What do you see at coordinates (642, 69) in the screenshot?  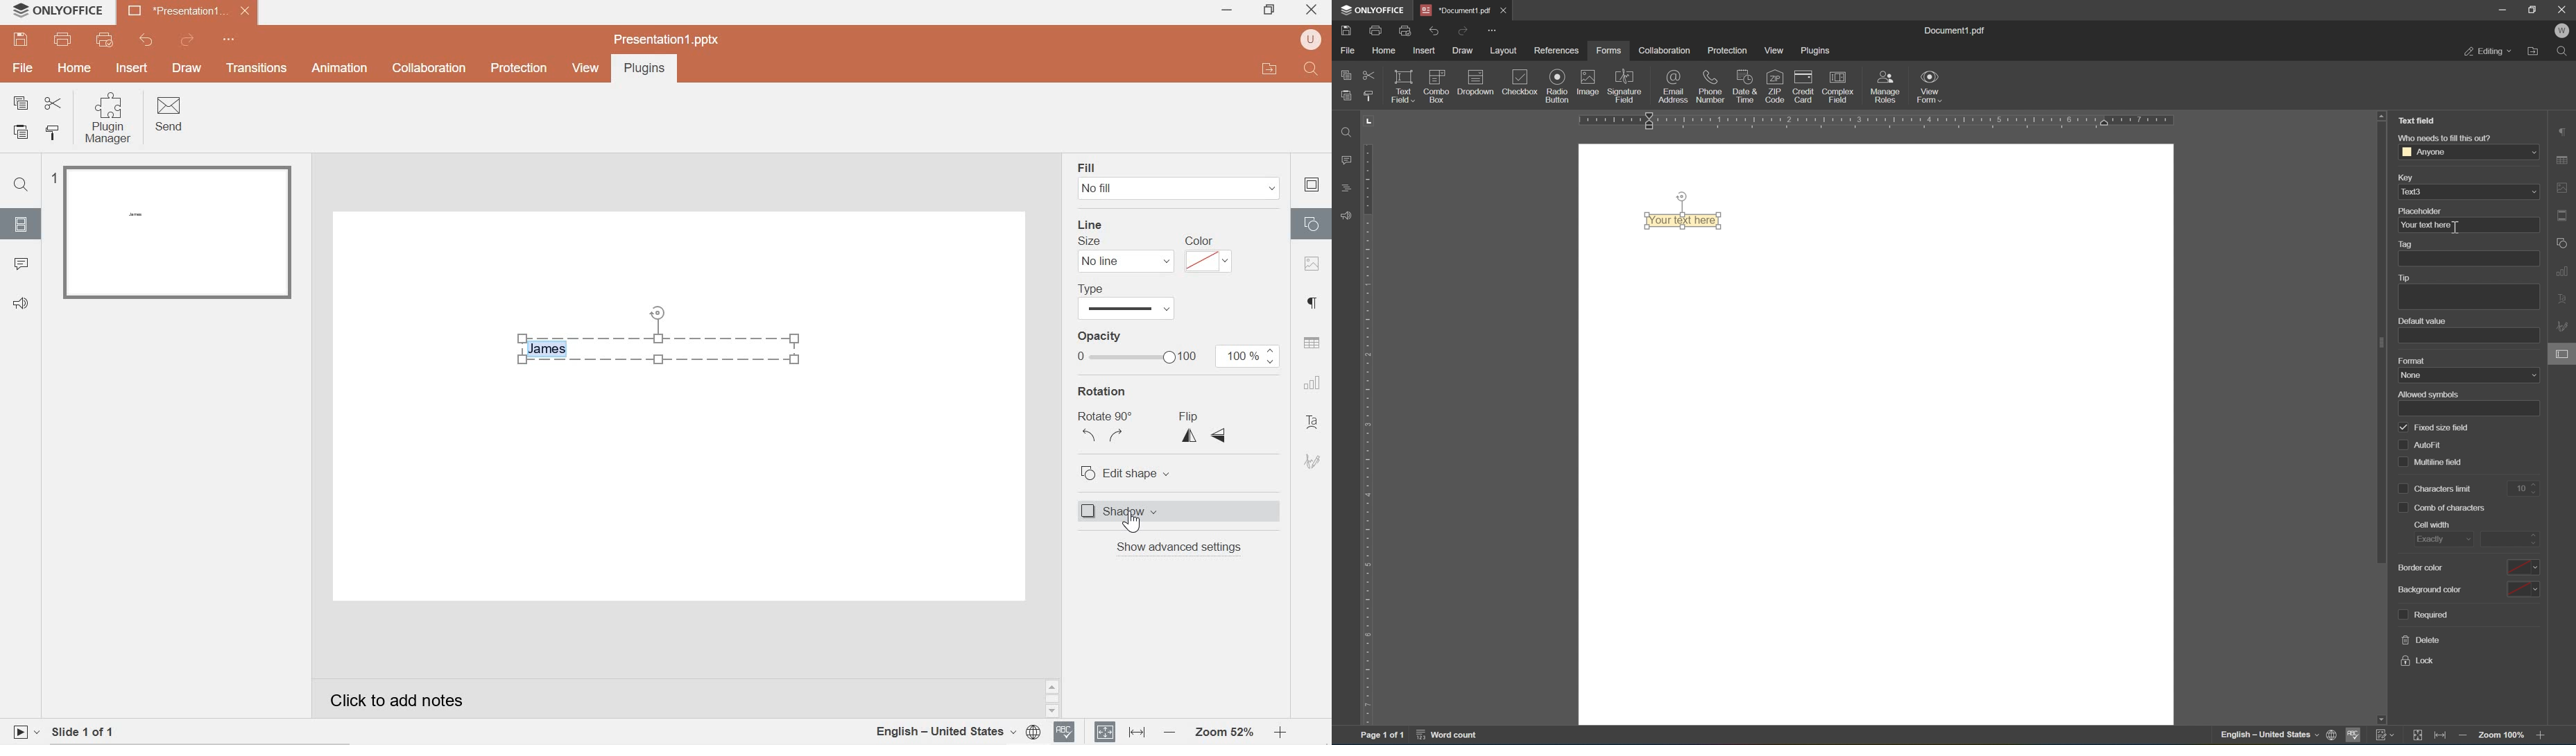 I see `Plugins` at bounding box center [642, 69].